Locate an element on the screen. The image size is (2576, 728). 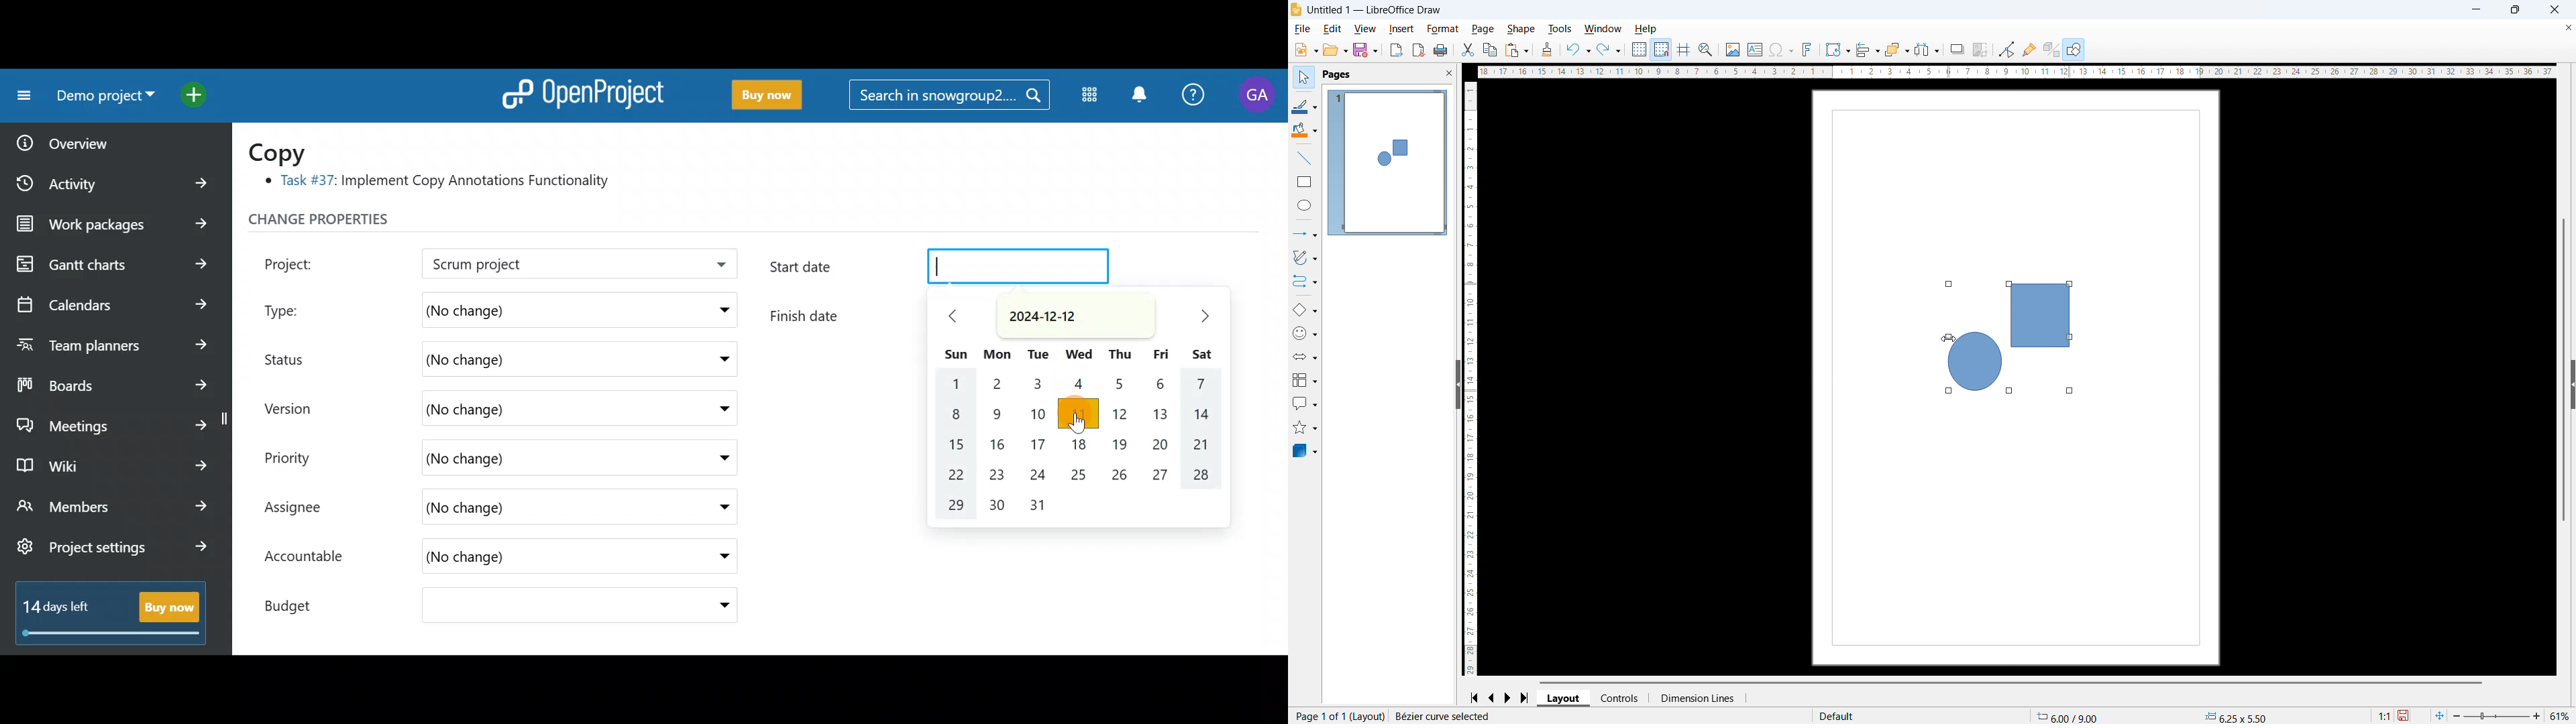
Toggle point edit mode  is located at coordinates (2006, 48).